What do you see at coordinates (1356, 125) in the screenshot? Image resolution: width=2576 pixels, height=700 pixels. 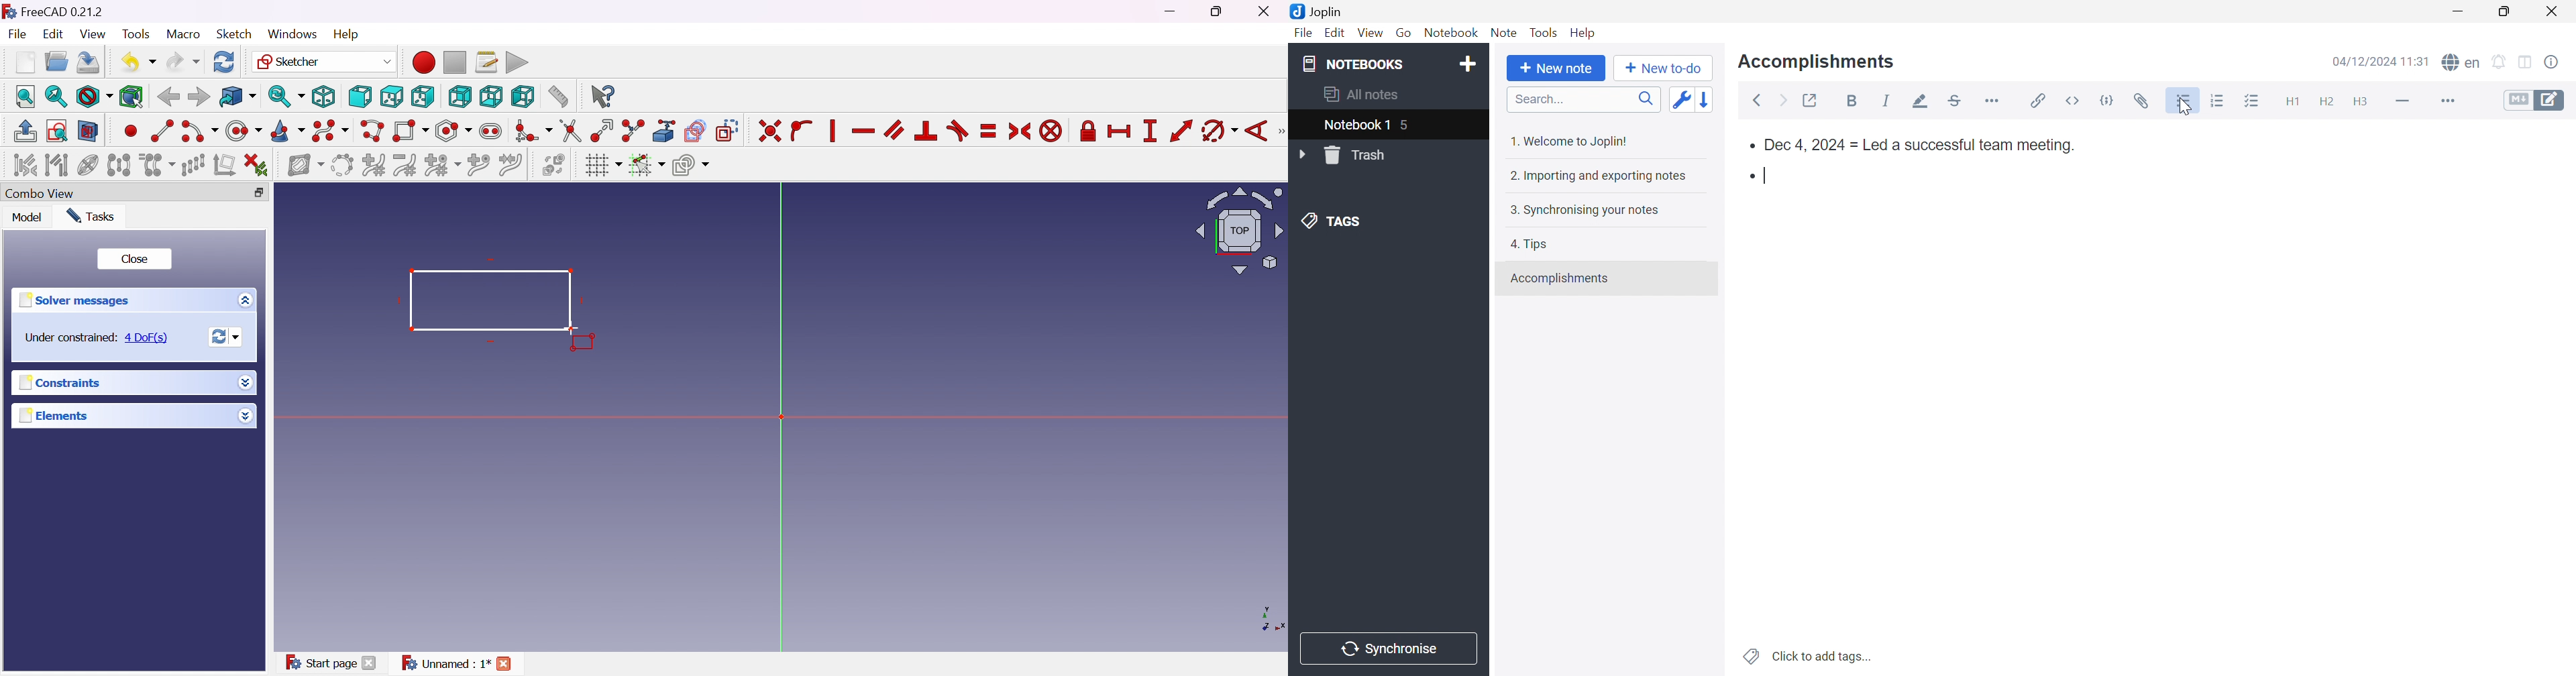 I see `Notebook 1` at bounding box center [1356, 125].